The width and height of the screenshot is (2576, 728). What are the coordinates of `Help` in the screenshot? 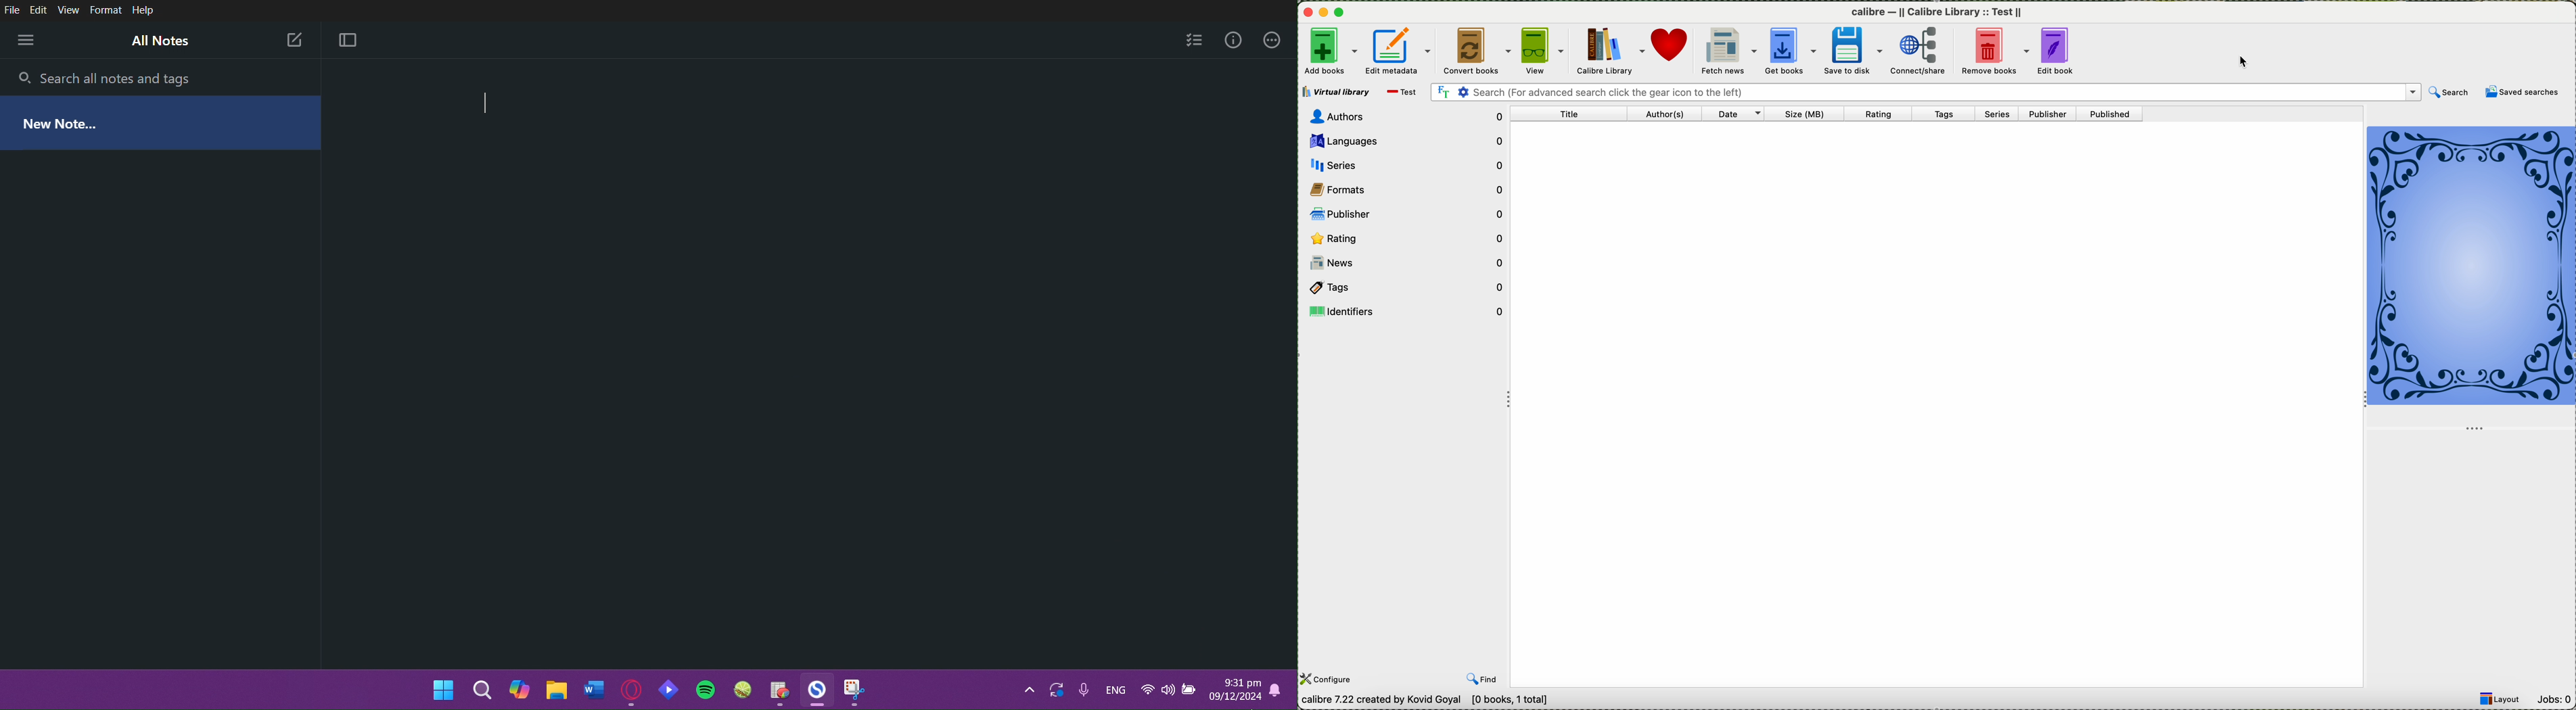 It's located at (143, 10).